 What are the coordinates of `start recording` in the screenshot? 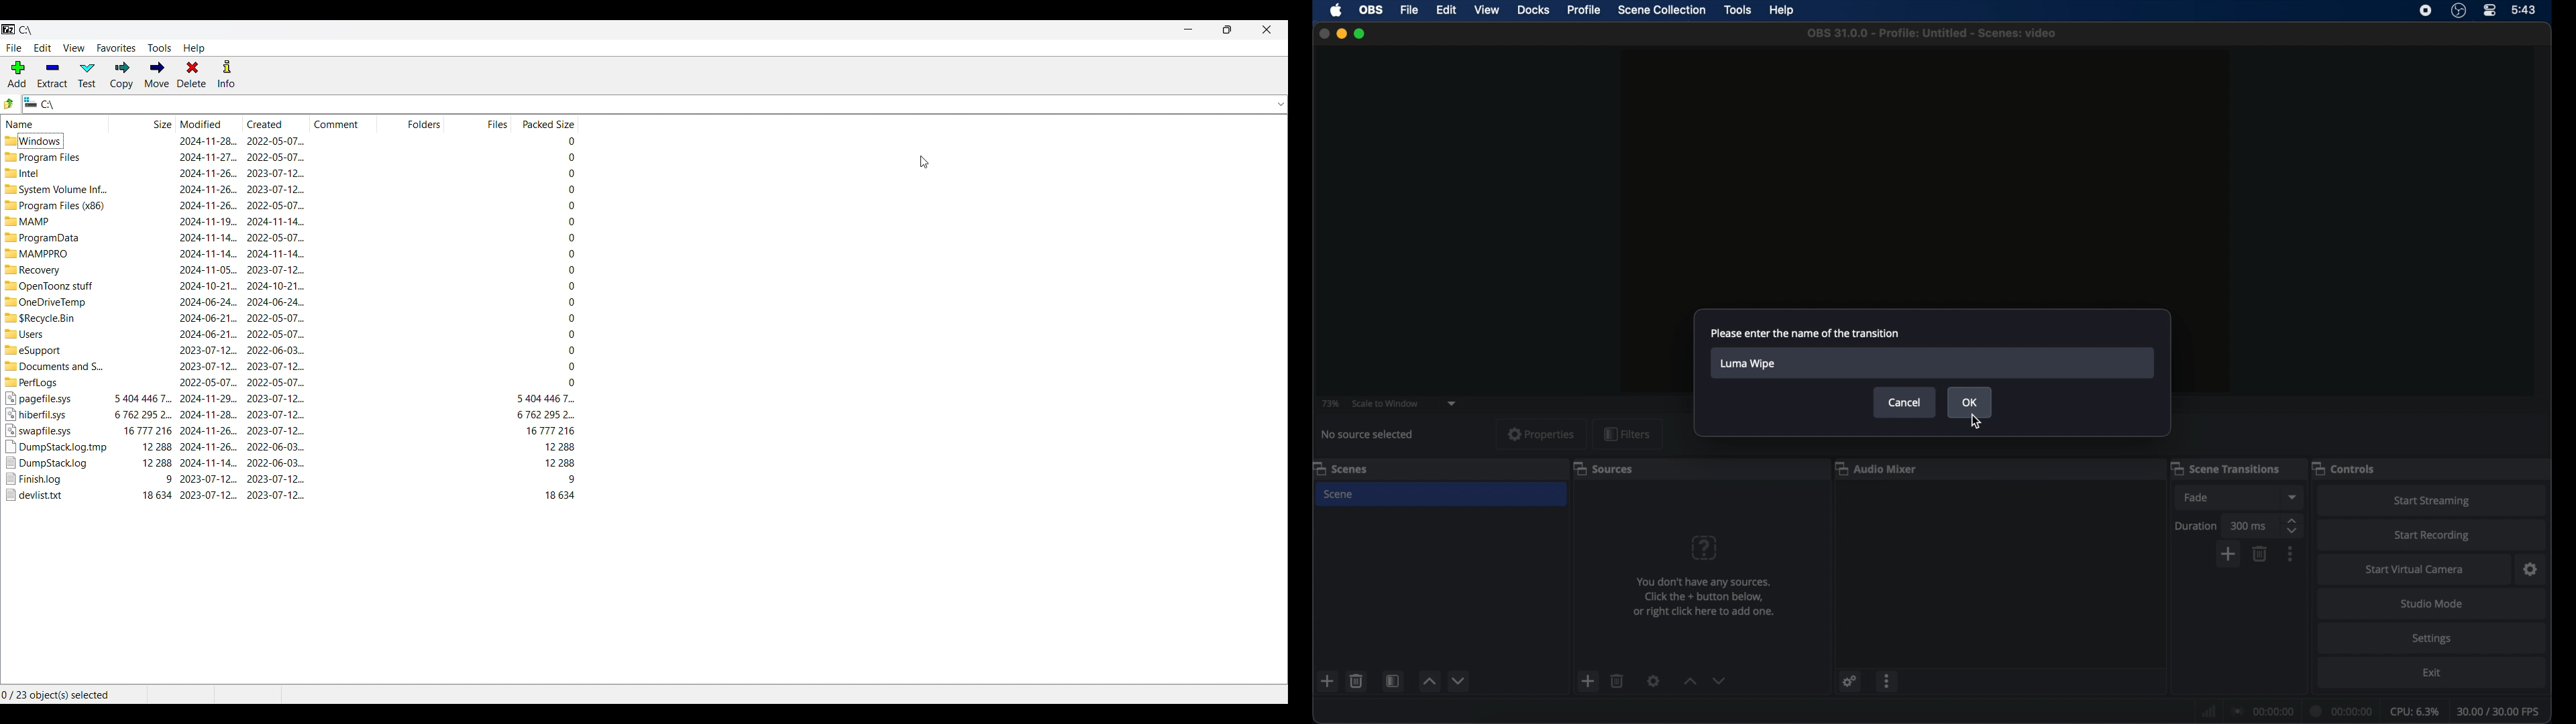 It's located at (2434, 535).